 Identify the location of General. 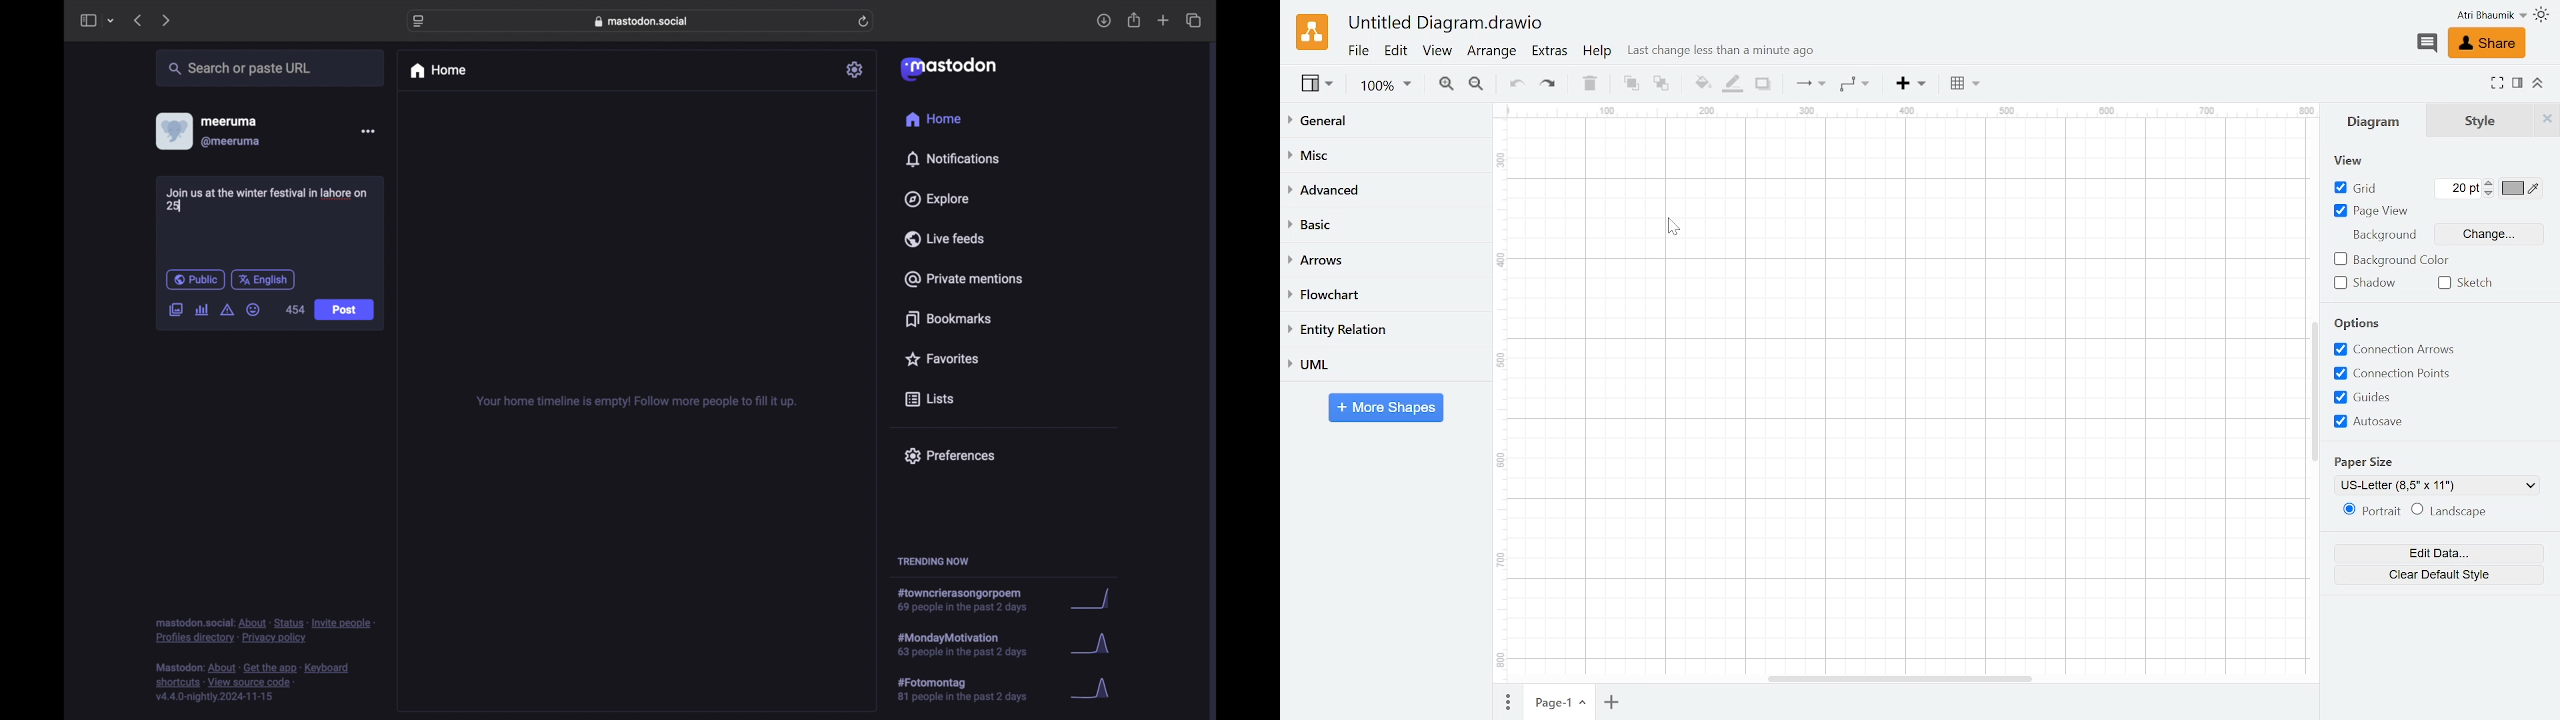
(1382, 120).